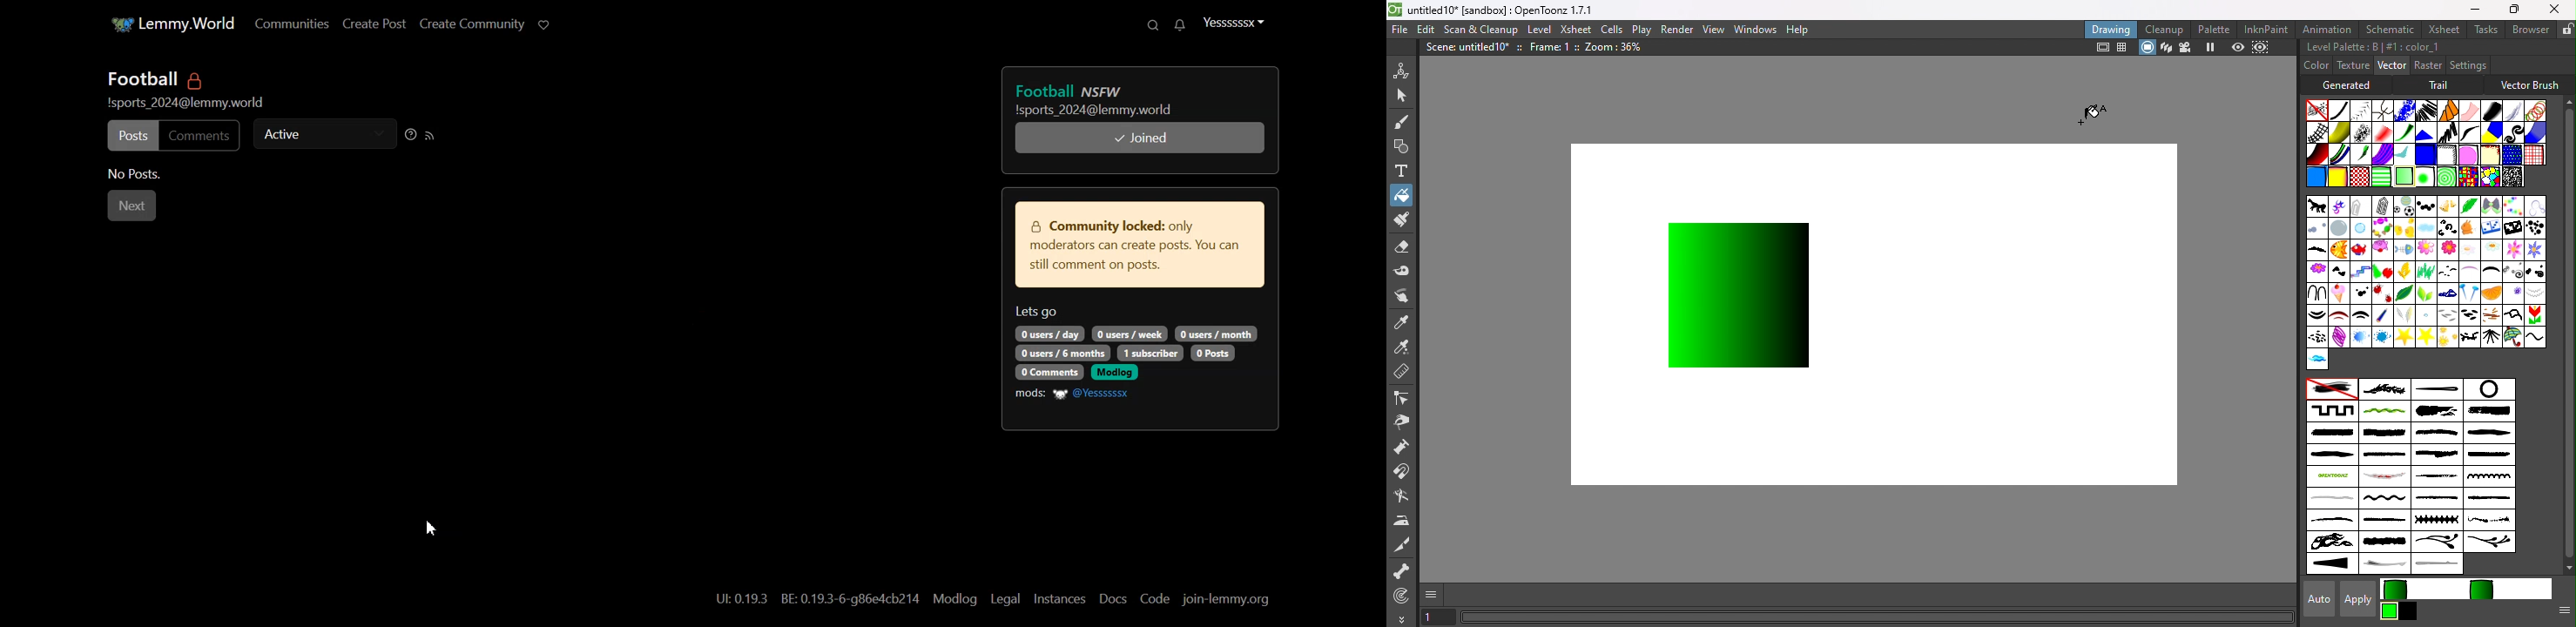 This screenshot has height=644, width=2576. I want to click on Chalk, so click(2361, 132).